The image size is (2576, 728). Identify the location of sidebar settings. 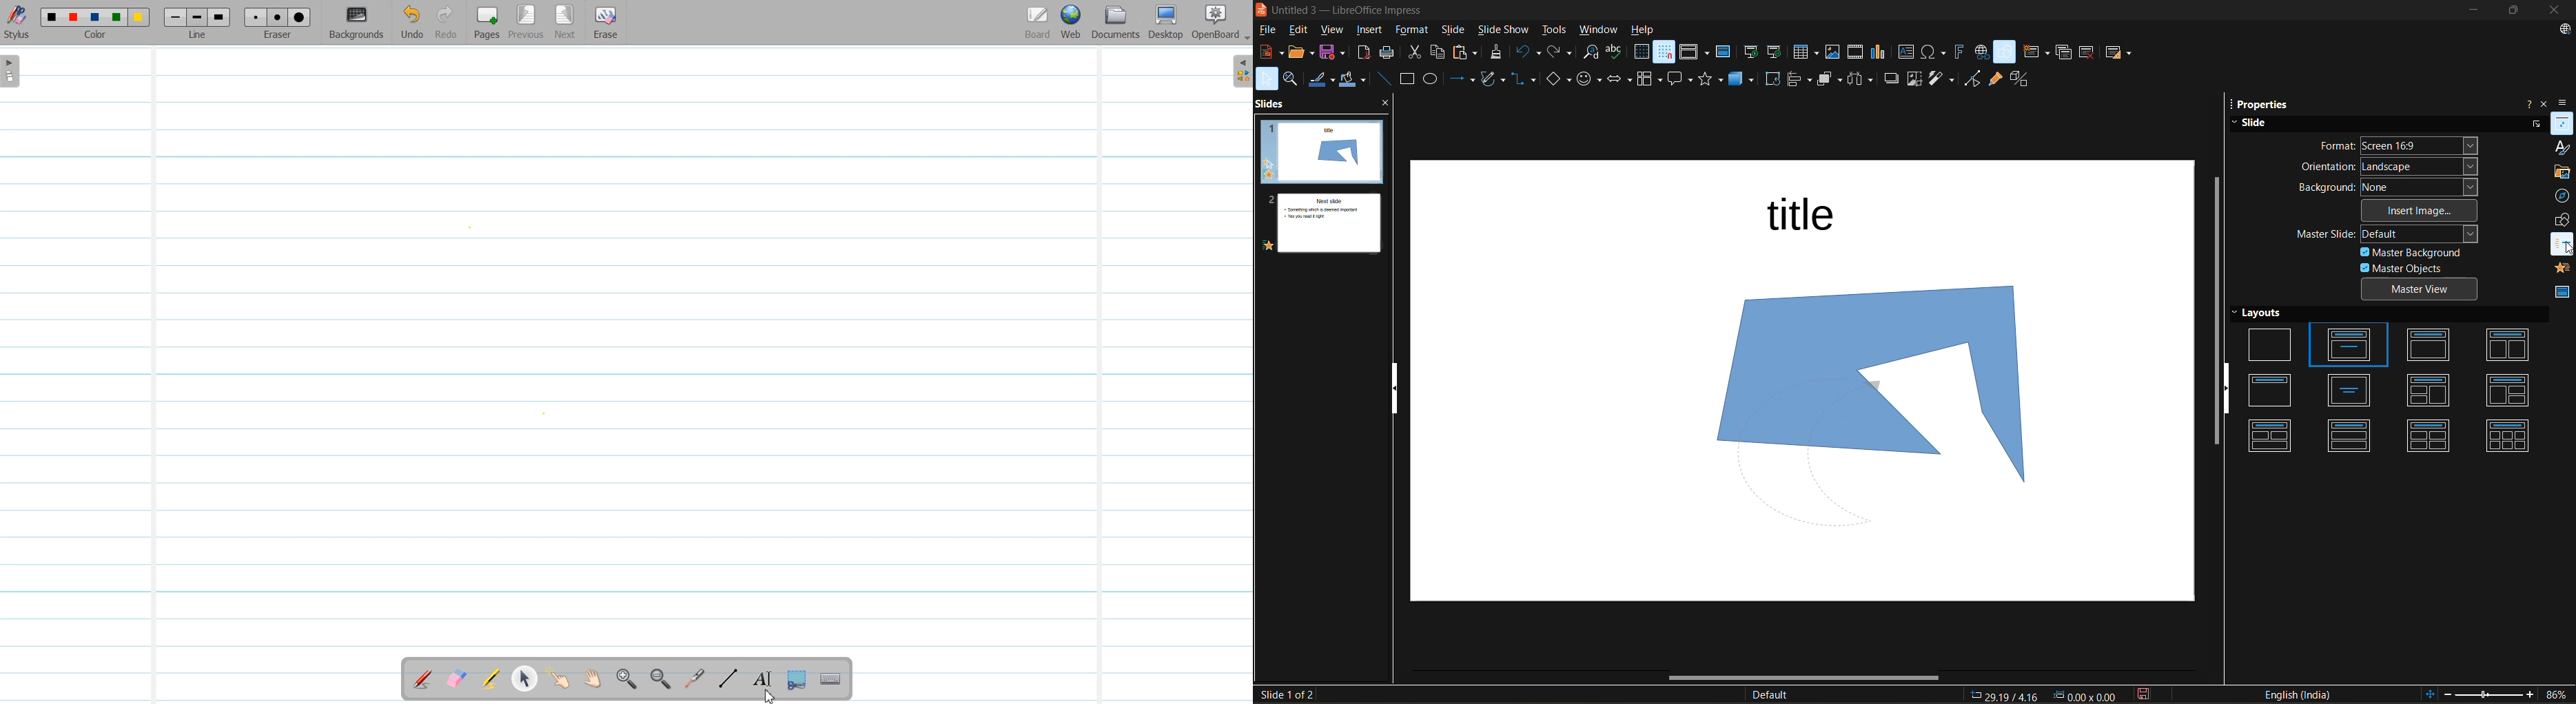
(2564, 102).